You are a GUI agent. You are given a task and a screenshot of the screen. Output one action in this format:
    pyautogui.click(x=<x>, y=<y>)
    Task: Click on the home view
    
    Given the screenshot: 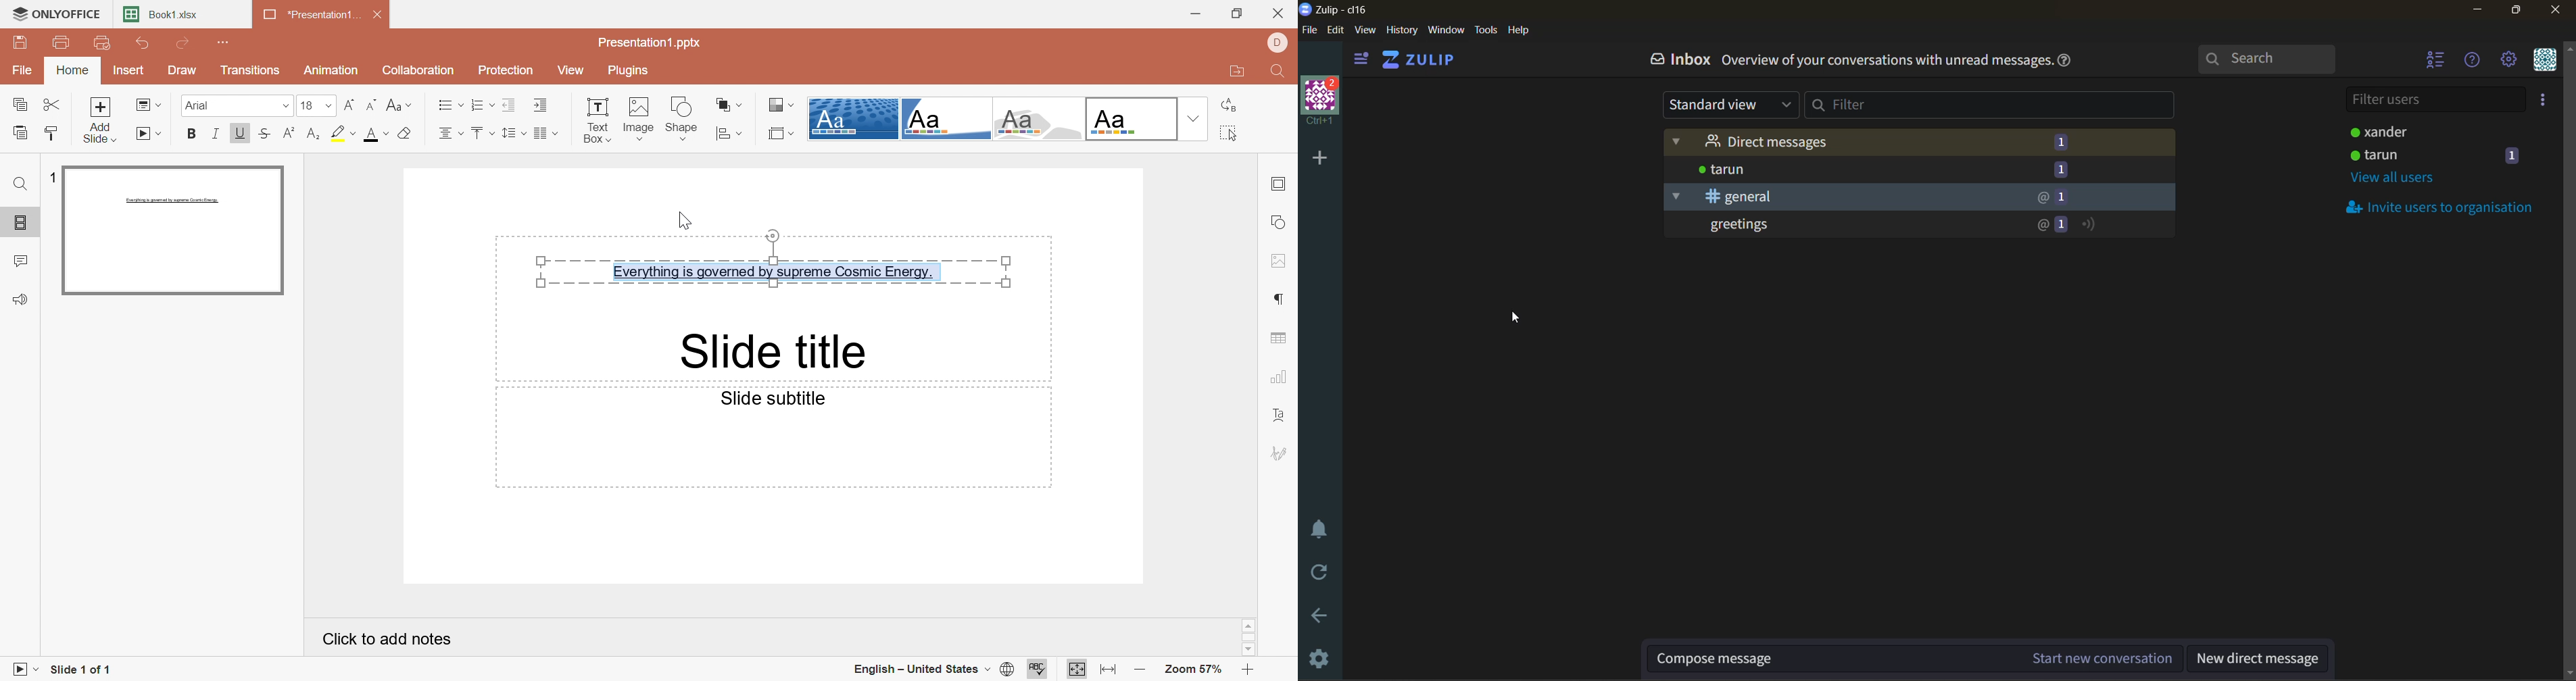 What is the action you would take?
    pyautogui.click(x=1429, y=60)
    